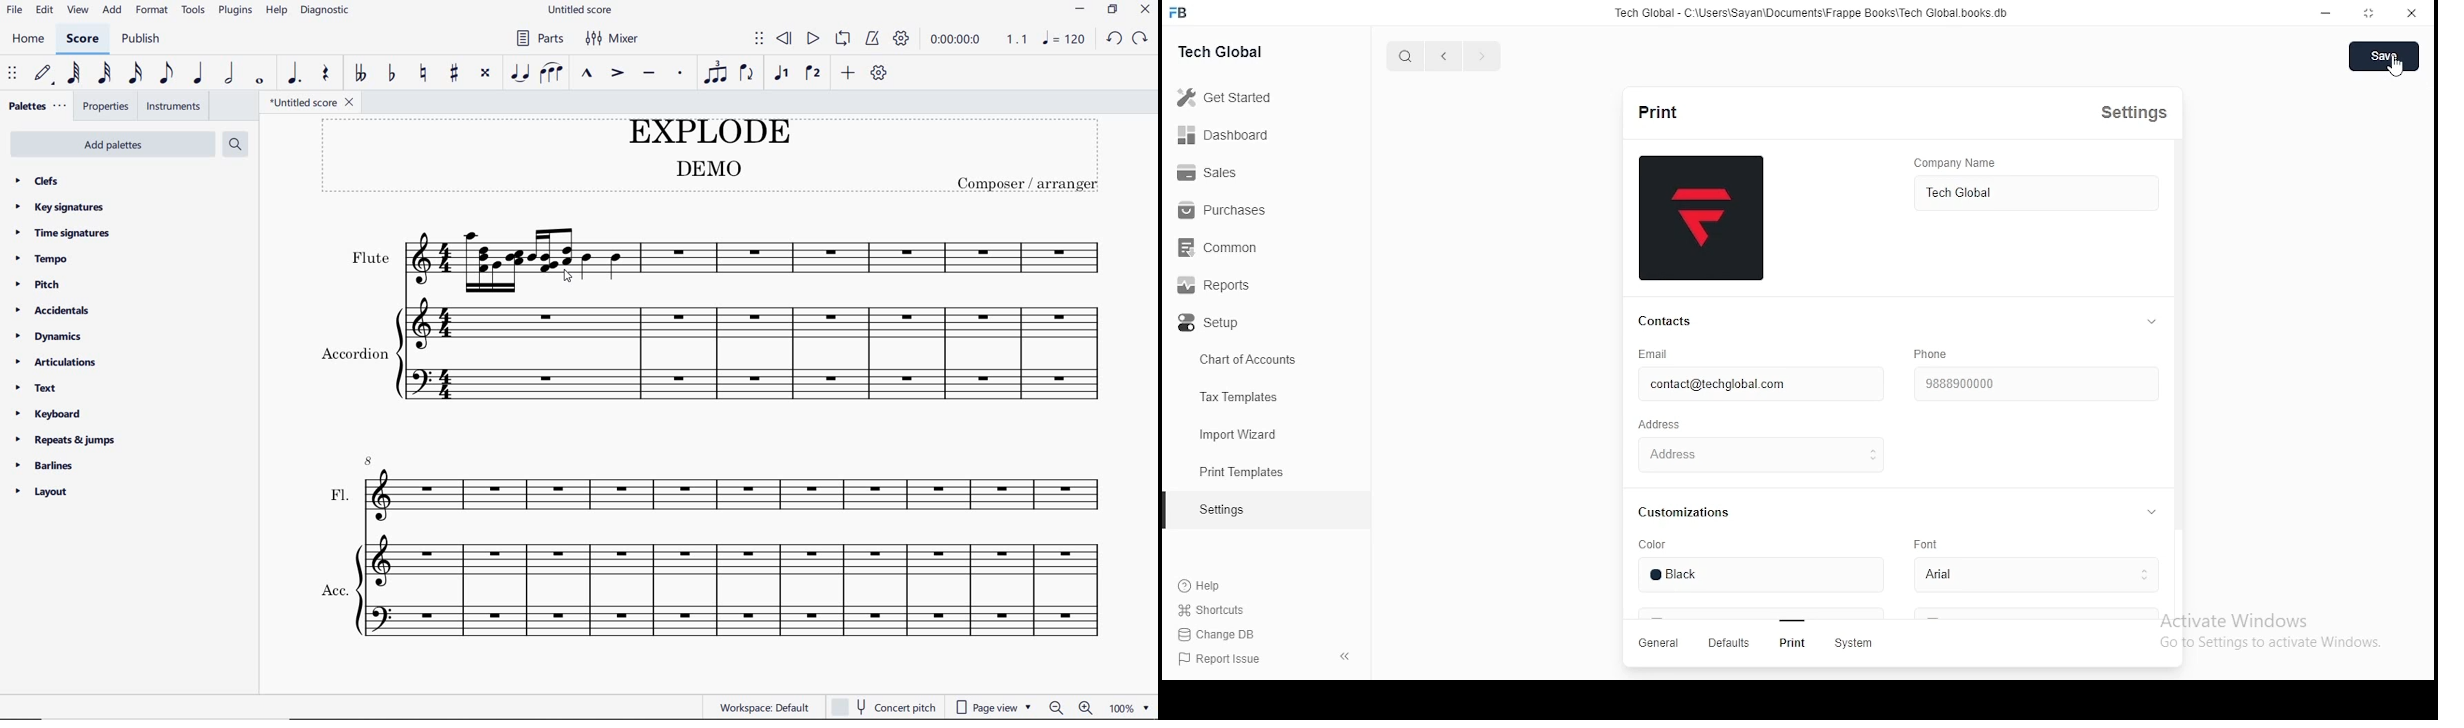 The image size is (2464, 728). I want to click on go forward , so click(1481, 58).